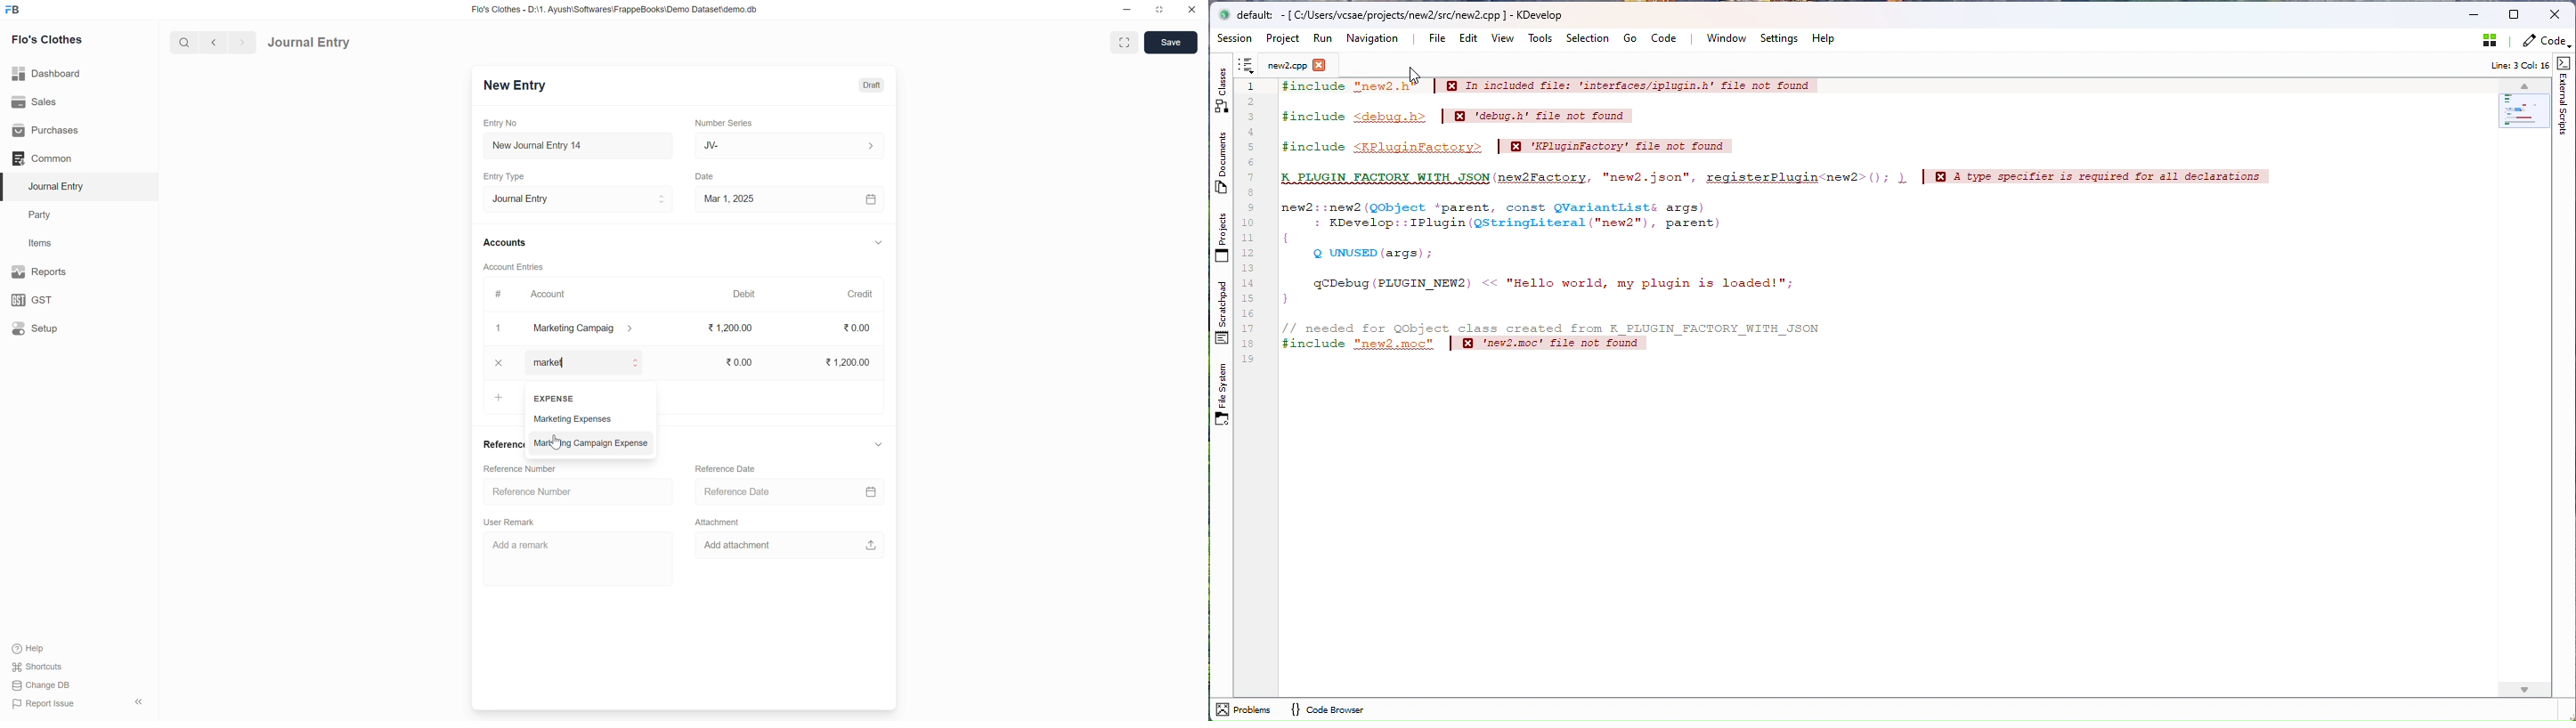 This screenshot has width=2576, height=728. What do you see at coordinates (724, 122) in the screenshot?
I see `Number Series` at bounding box center [724, 122].